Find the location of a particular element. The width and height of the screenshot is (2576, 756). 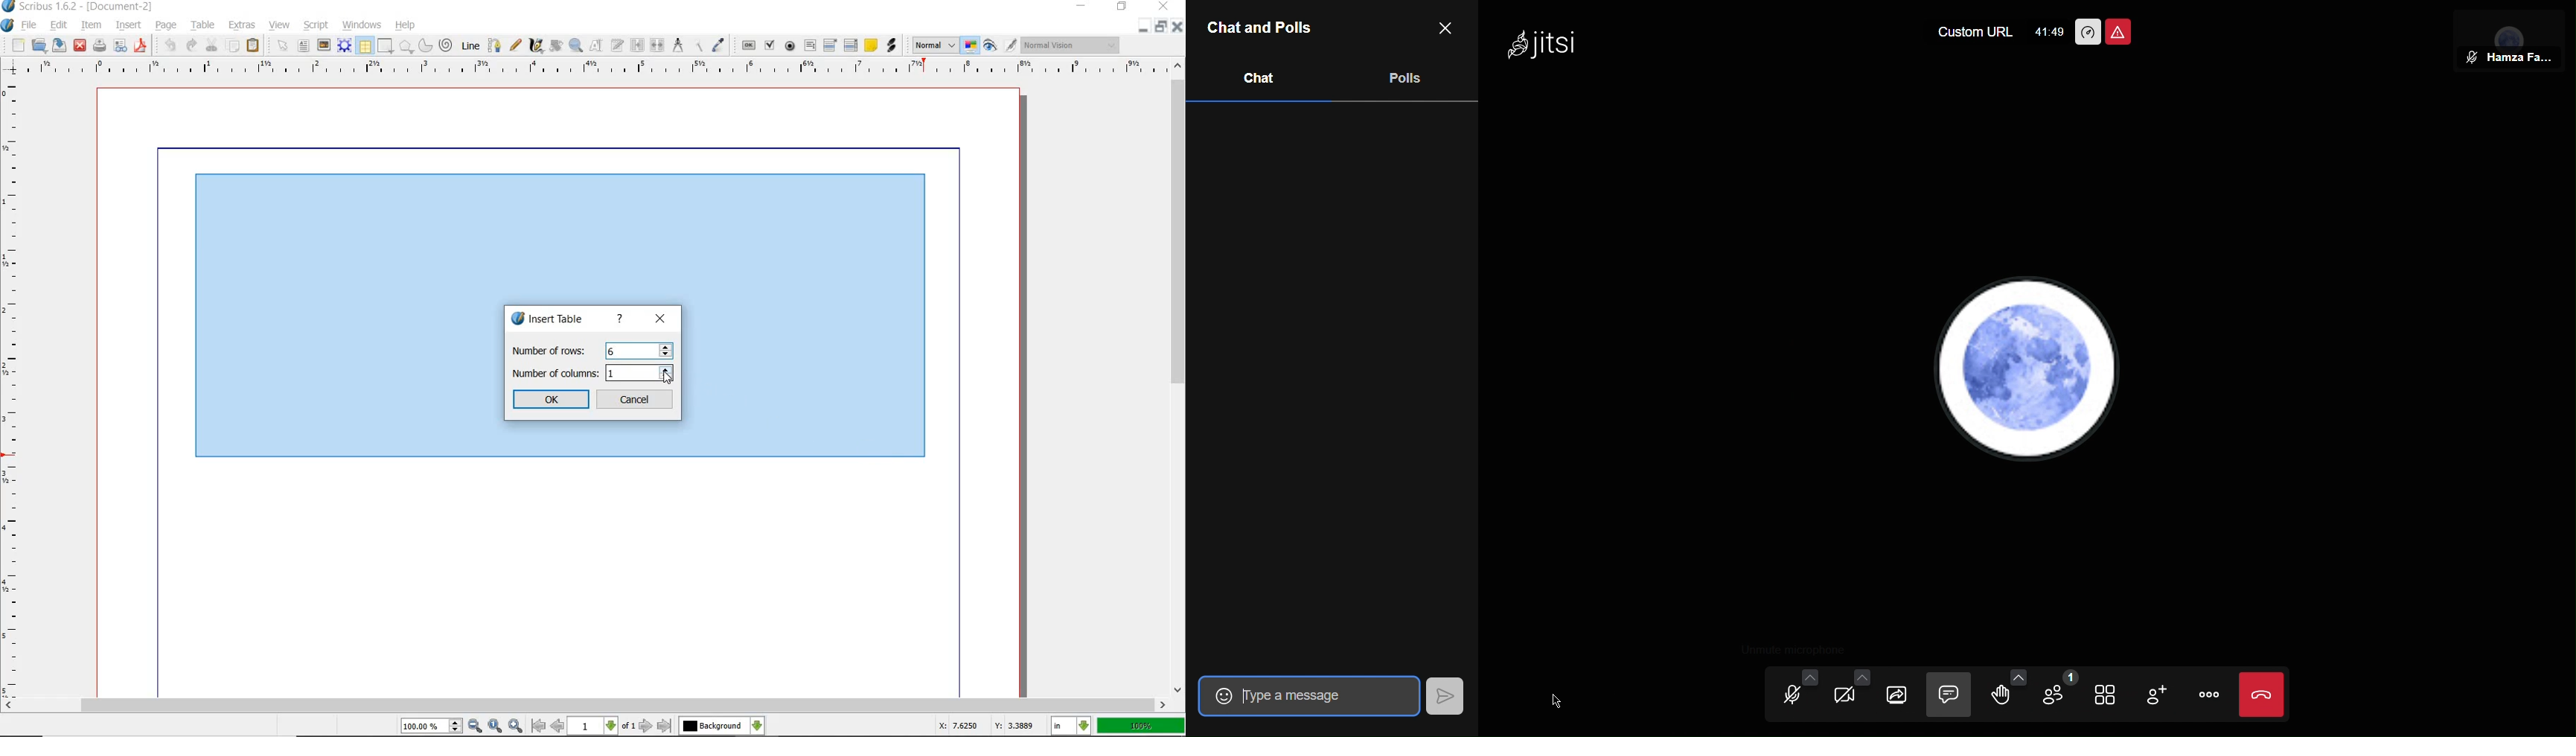

cursor is located at coordinates (668, 379).